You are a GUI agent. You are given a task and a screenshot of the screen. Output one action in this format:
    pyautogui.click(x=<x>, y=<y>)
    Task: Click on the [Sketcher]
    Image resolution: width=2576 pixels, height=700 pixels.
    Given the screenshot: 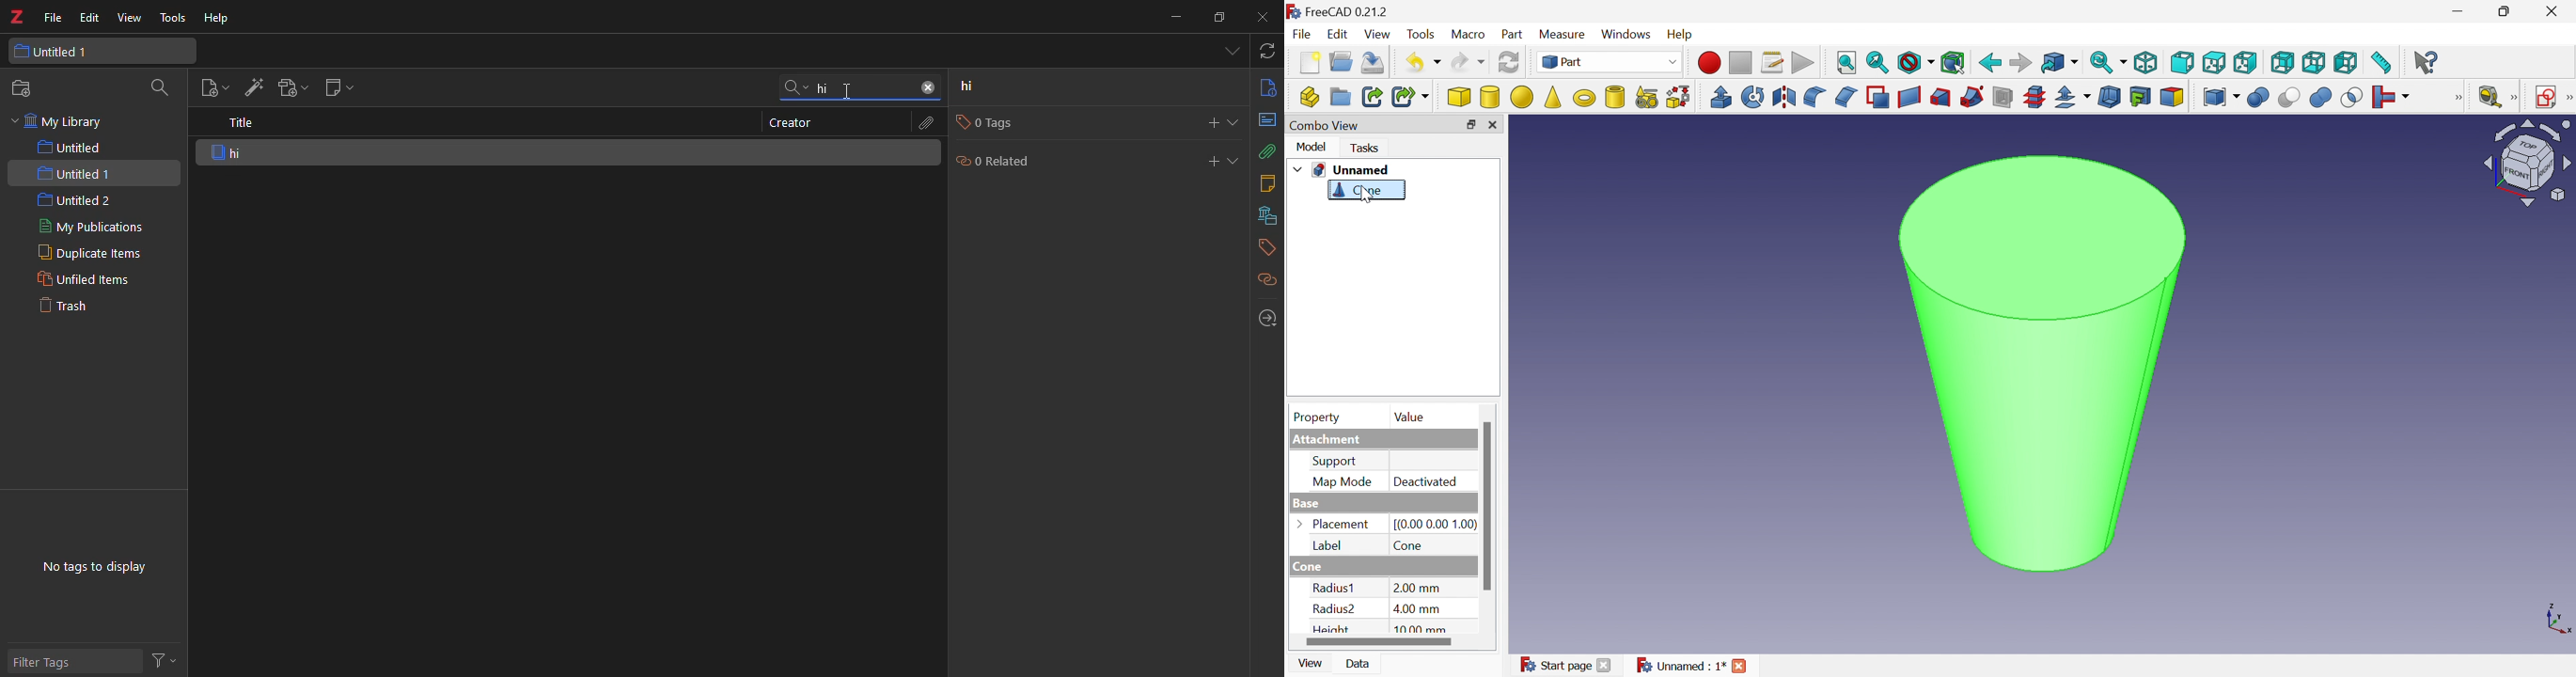 What is the action you would take?
    pyautogui.click(x=2568, y=99)
    